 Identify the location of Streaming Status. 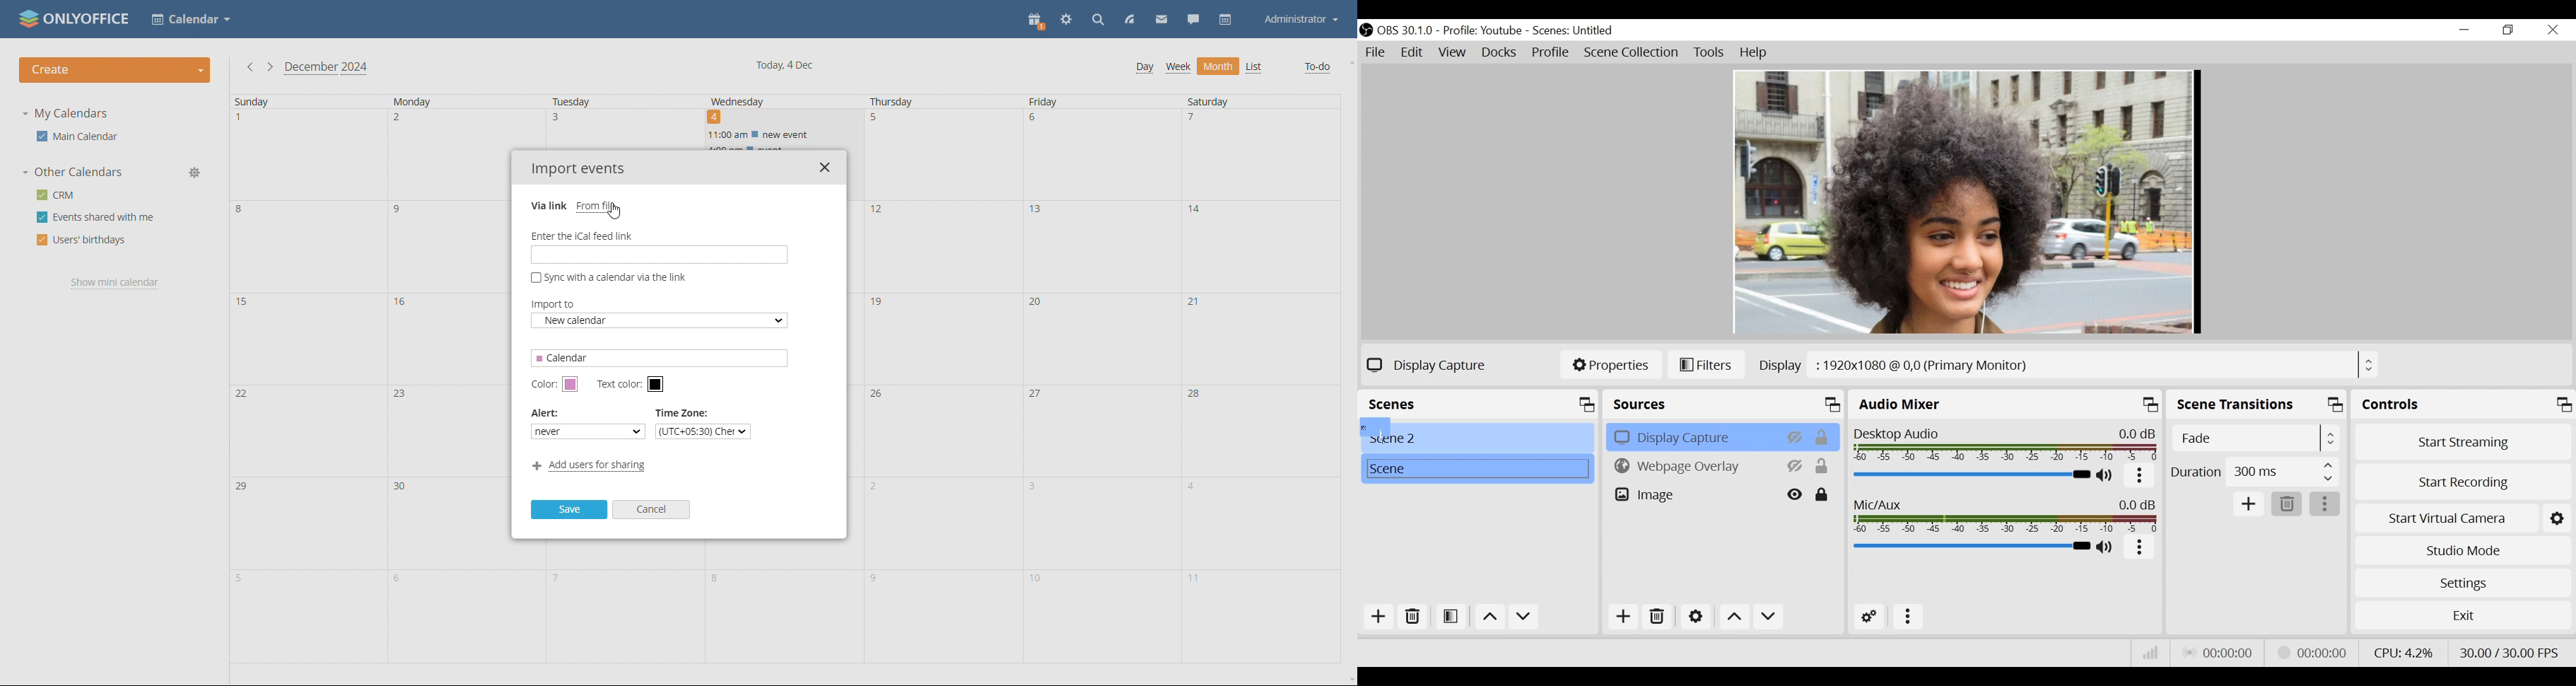
(2316, 653).